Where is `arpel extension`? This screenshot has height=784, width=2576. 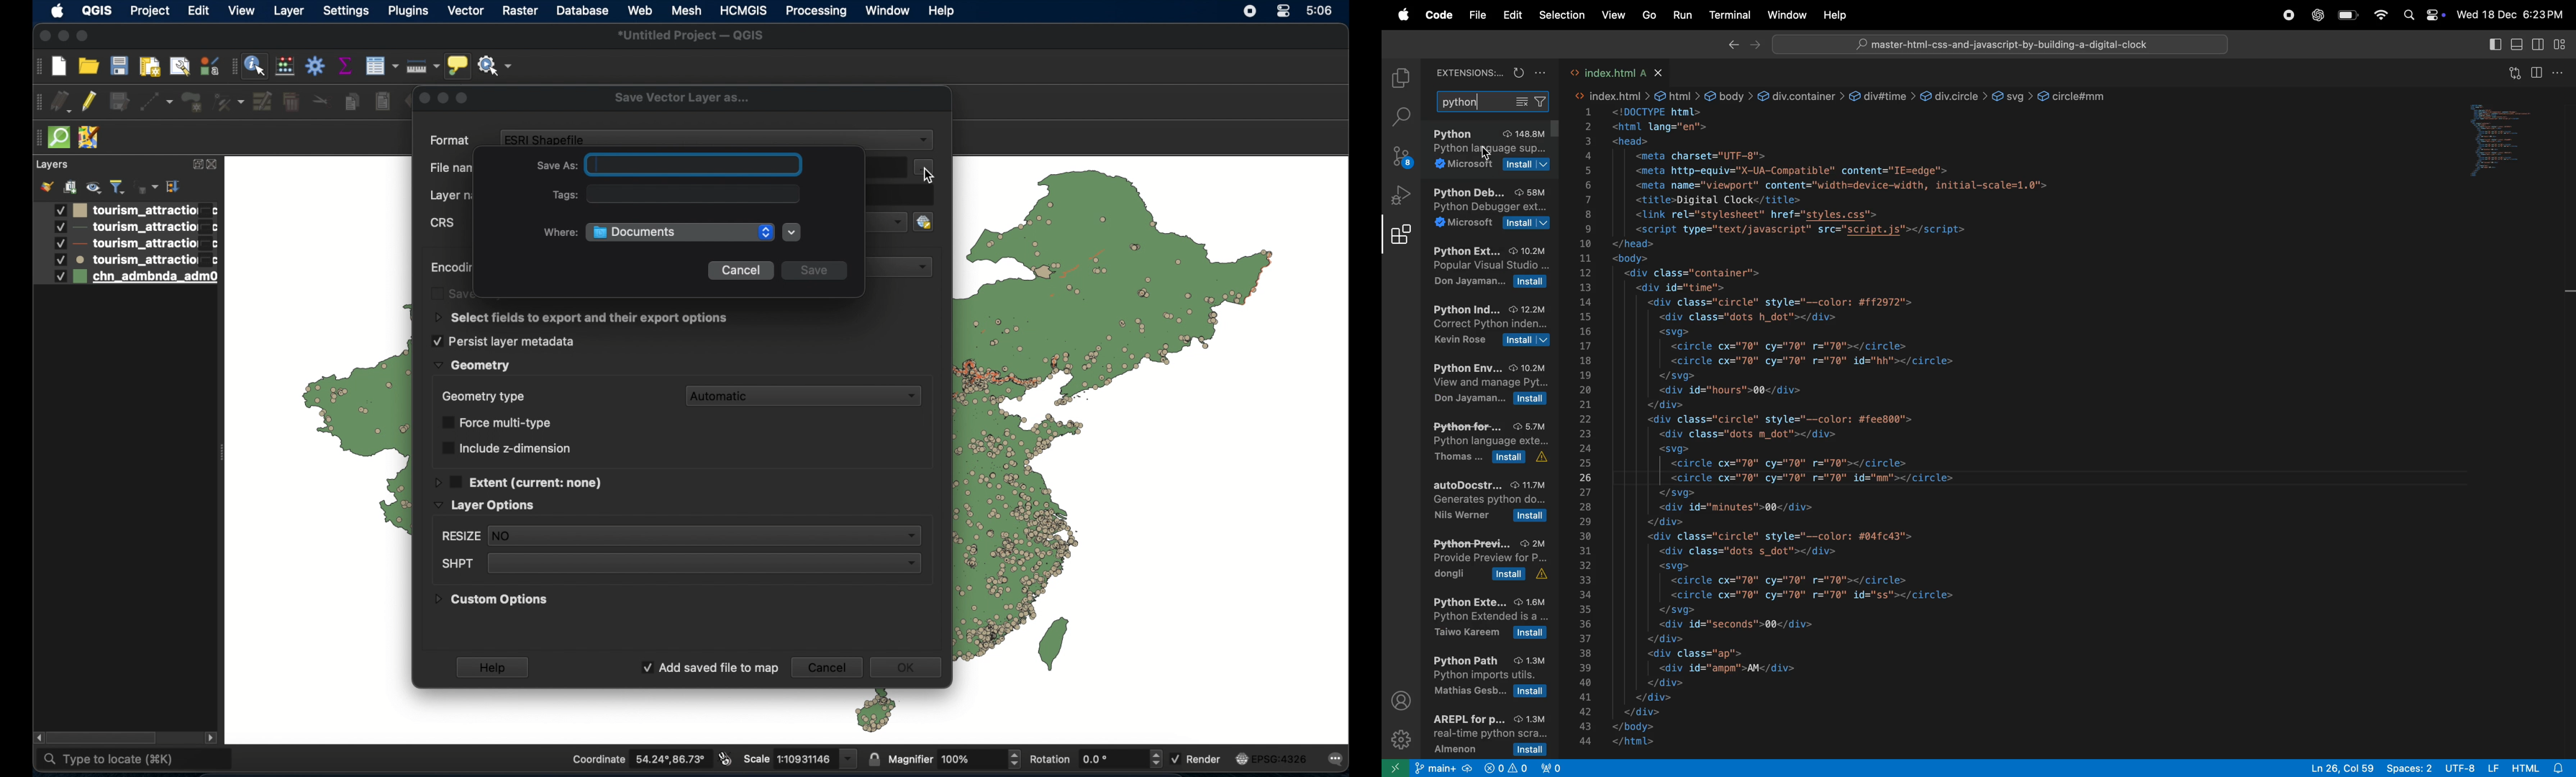 arpel extension is located at coordinates (1485, 734).